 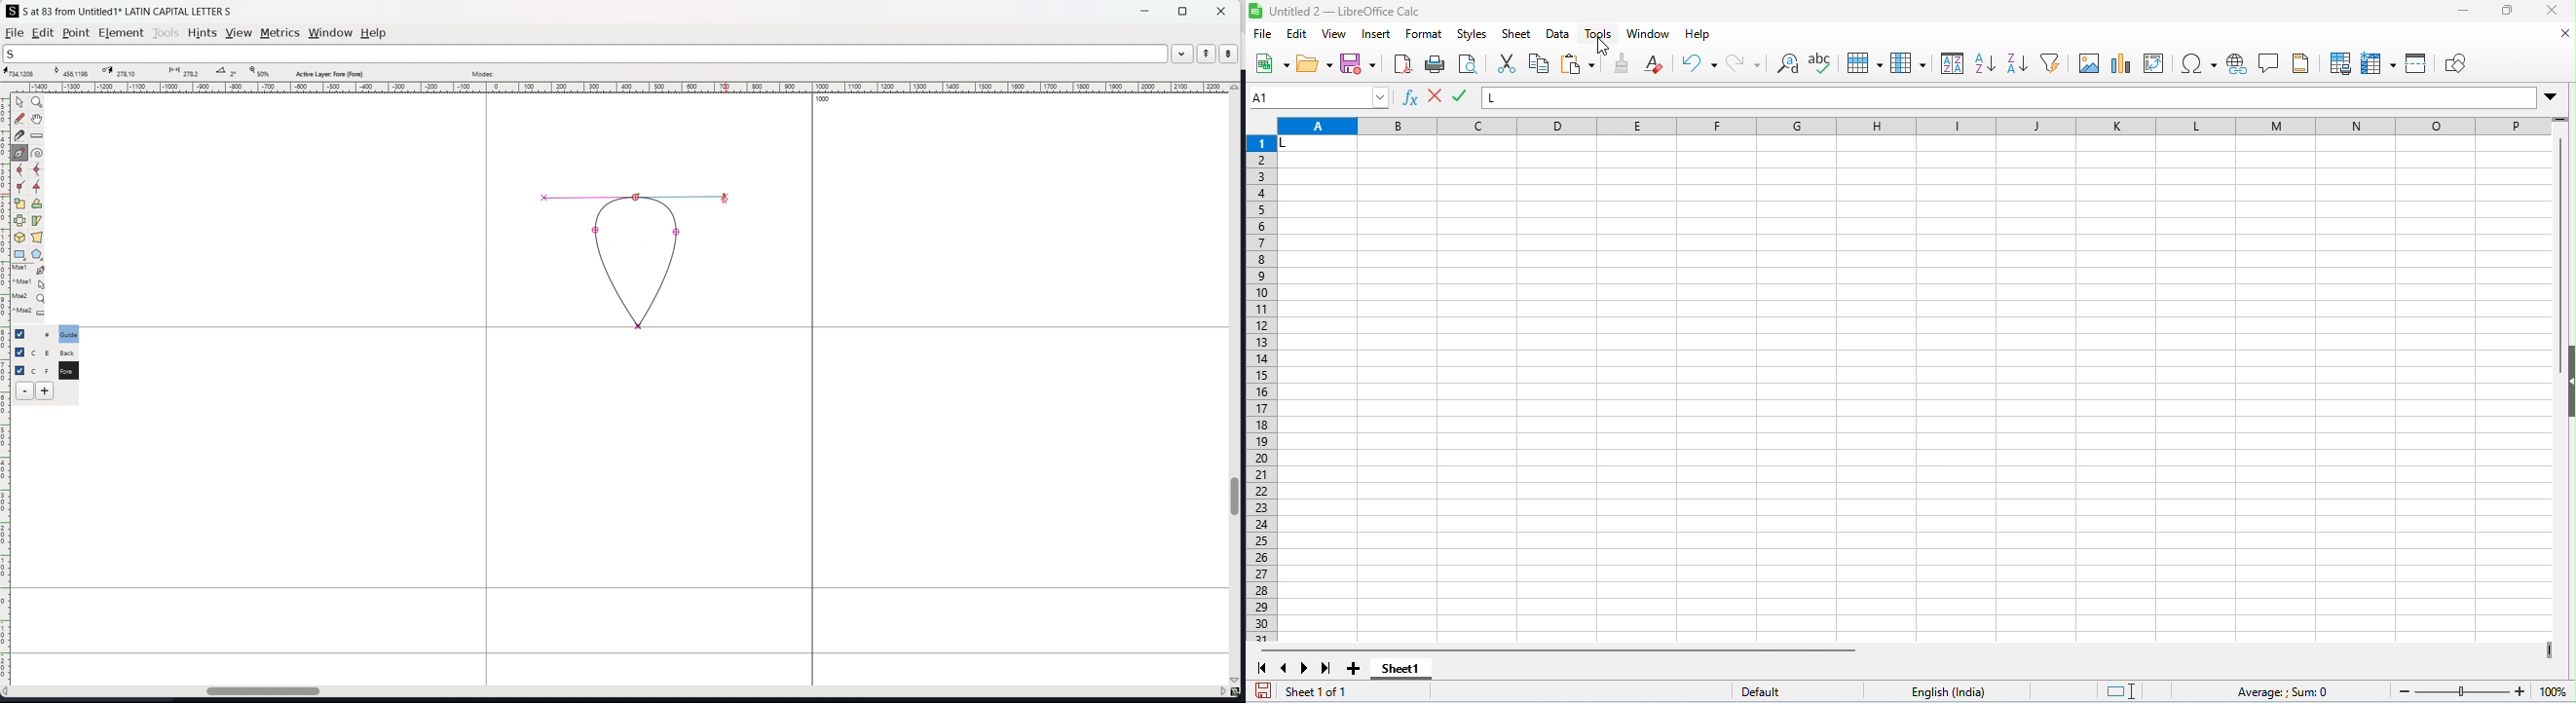 What do you see at coordinates (1322, 692) in the screenshot?
I see `sheet 1 of 1` at bounding box center [1322, 692].